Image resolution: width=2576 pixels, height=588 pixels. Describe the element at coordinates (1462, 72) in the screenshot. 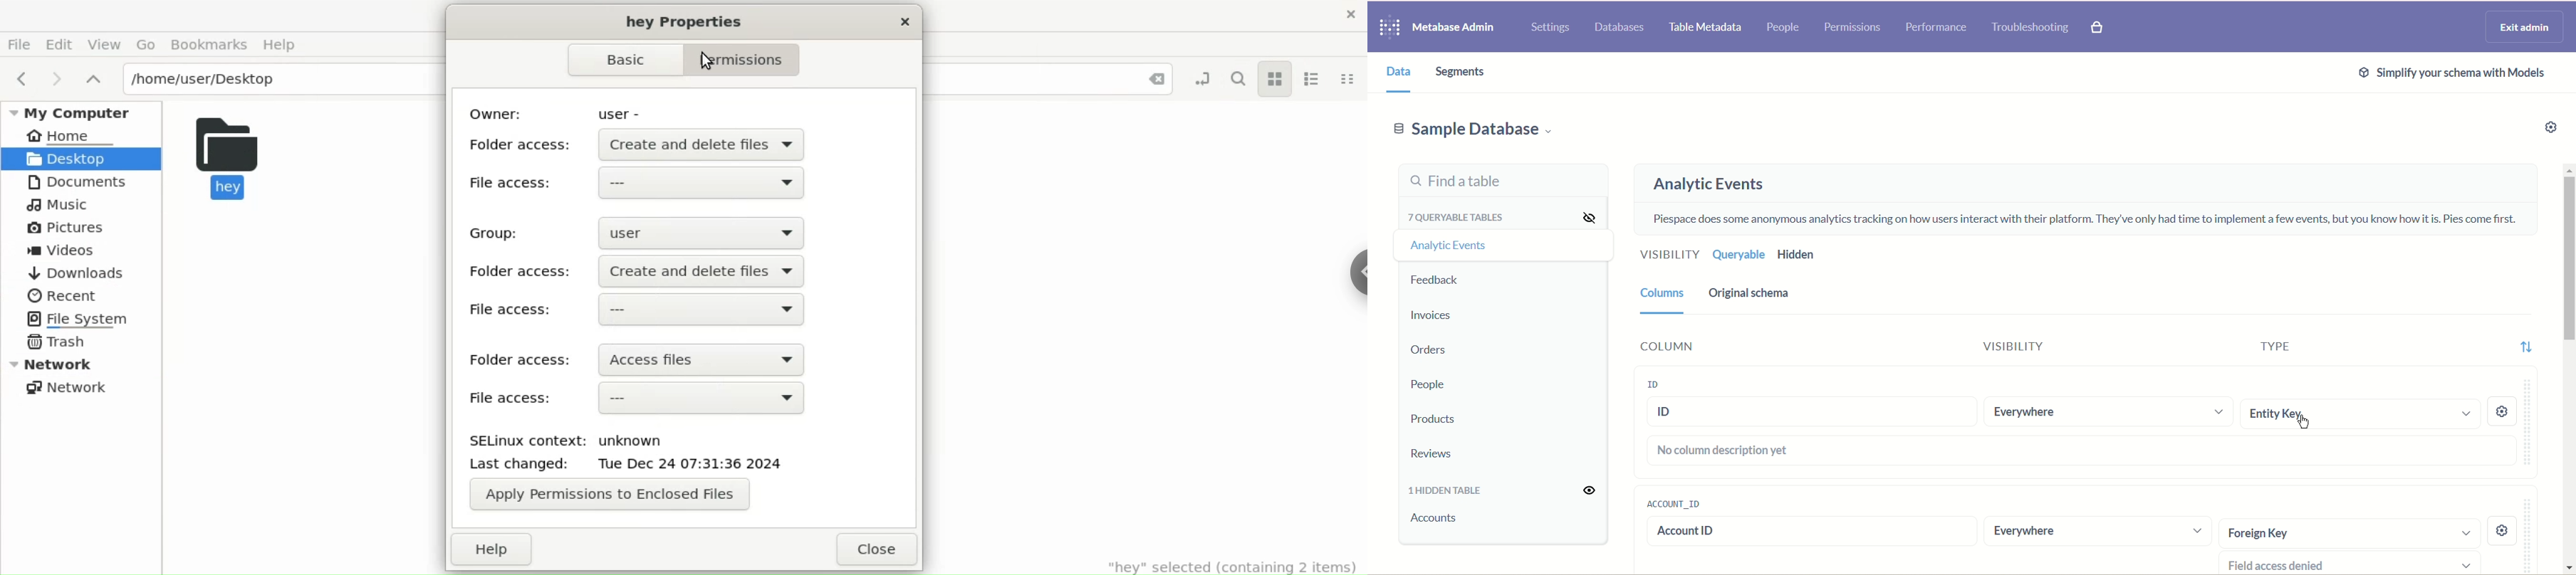

I see `segments` at that location.